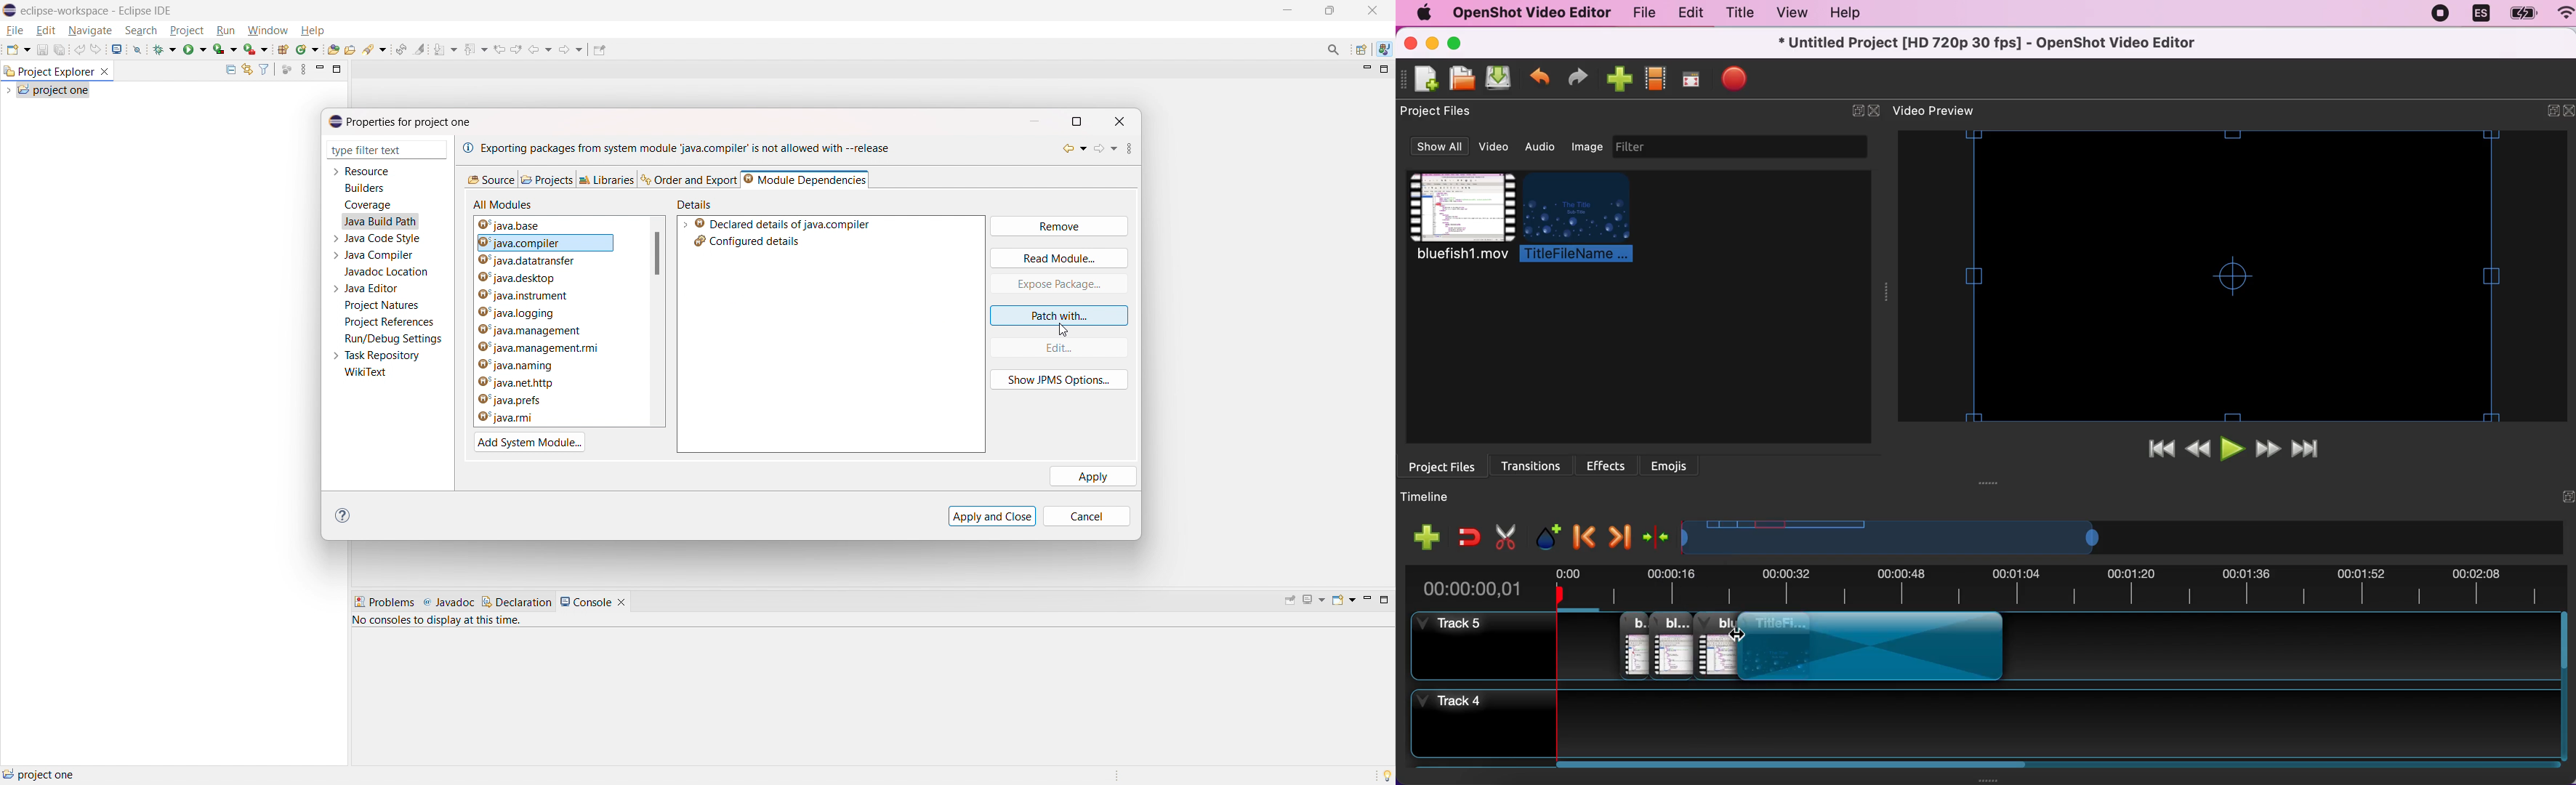 The image size is (2576, 812). Describe the element at coordinates (1544, 147) in the screenshot. I see `audio` at that location.